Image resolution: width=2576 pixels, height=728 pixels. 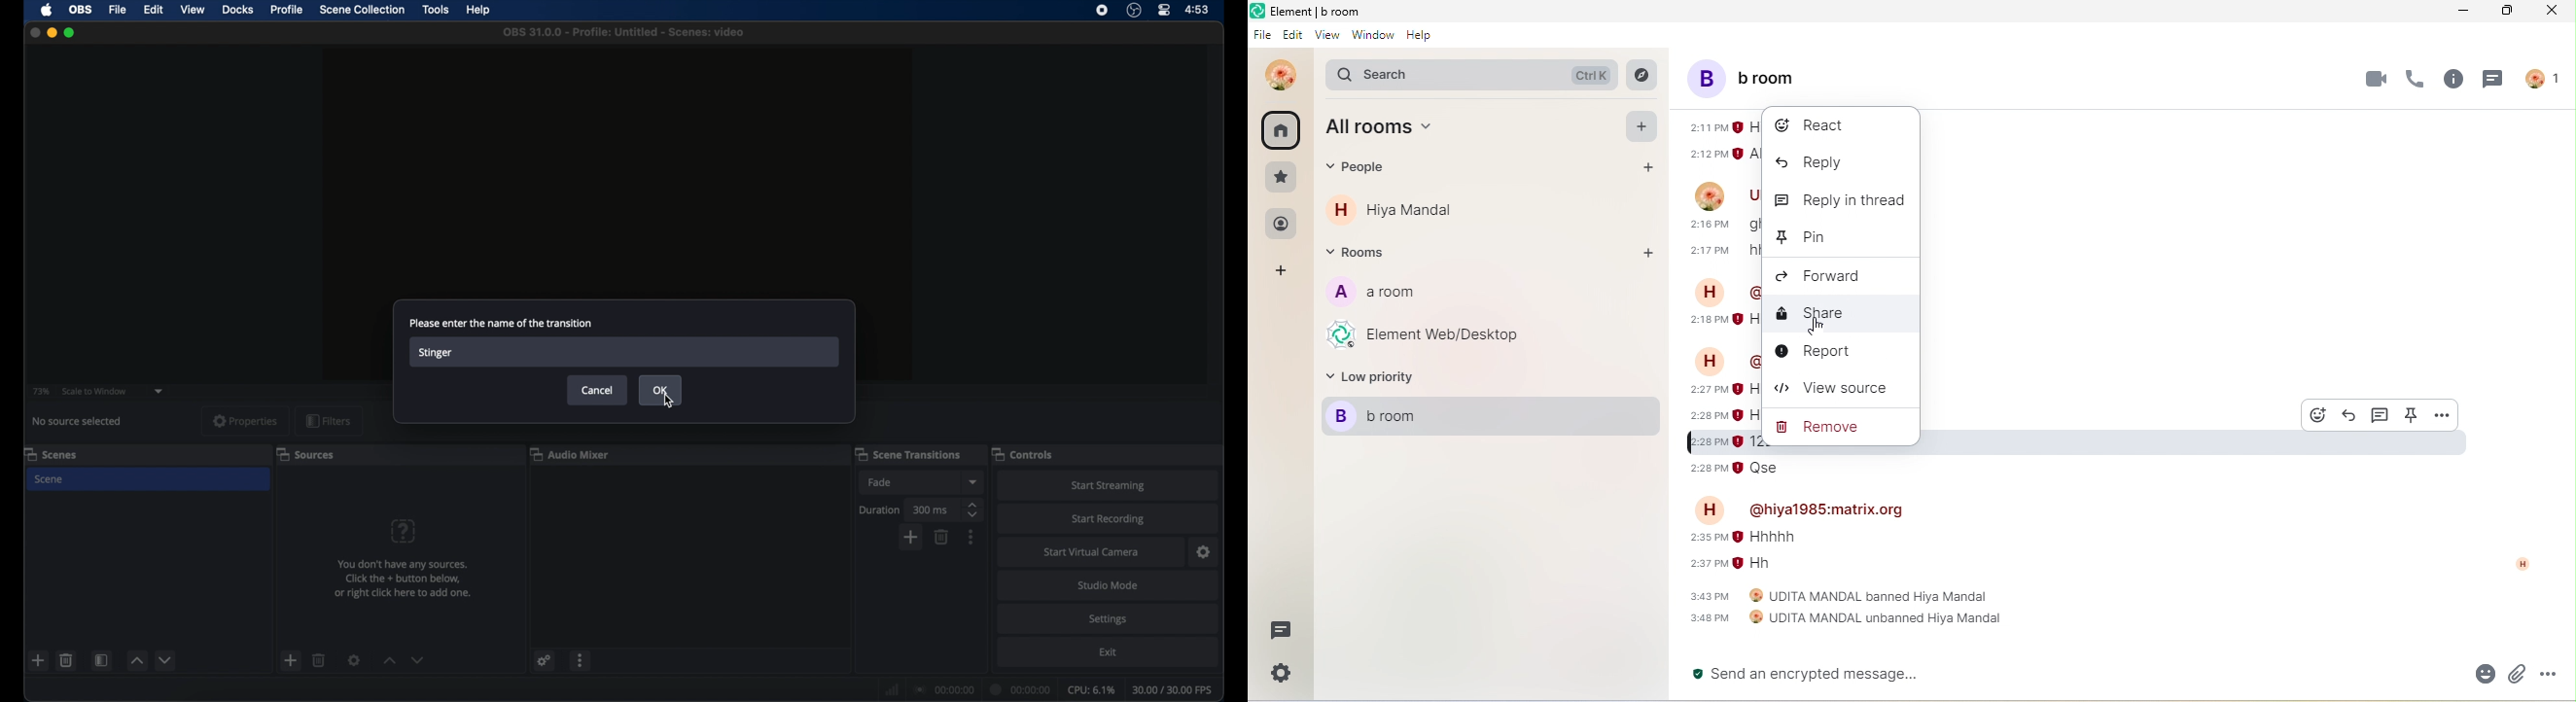 I want to click on connection, so click(x=943, y=689).